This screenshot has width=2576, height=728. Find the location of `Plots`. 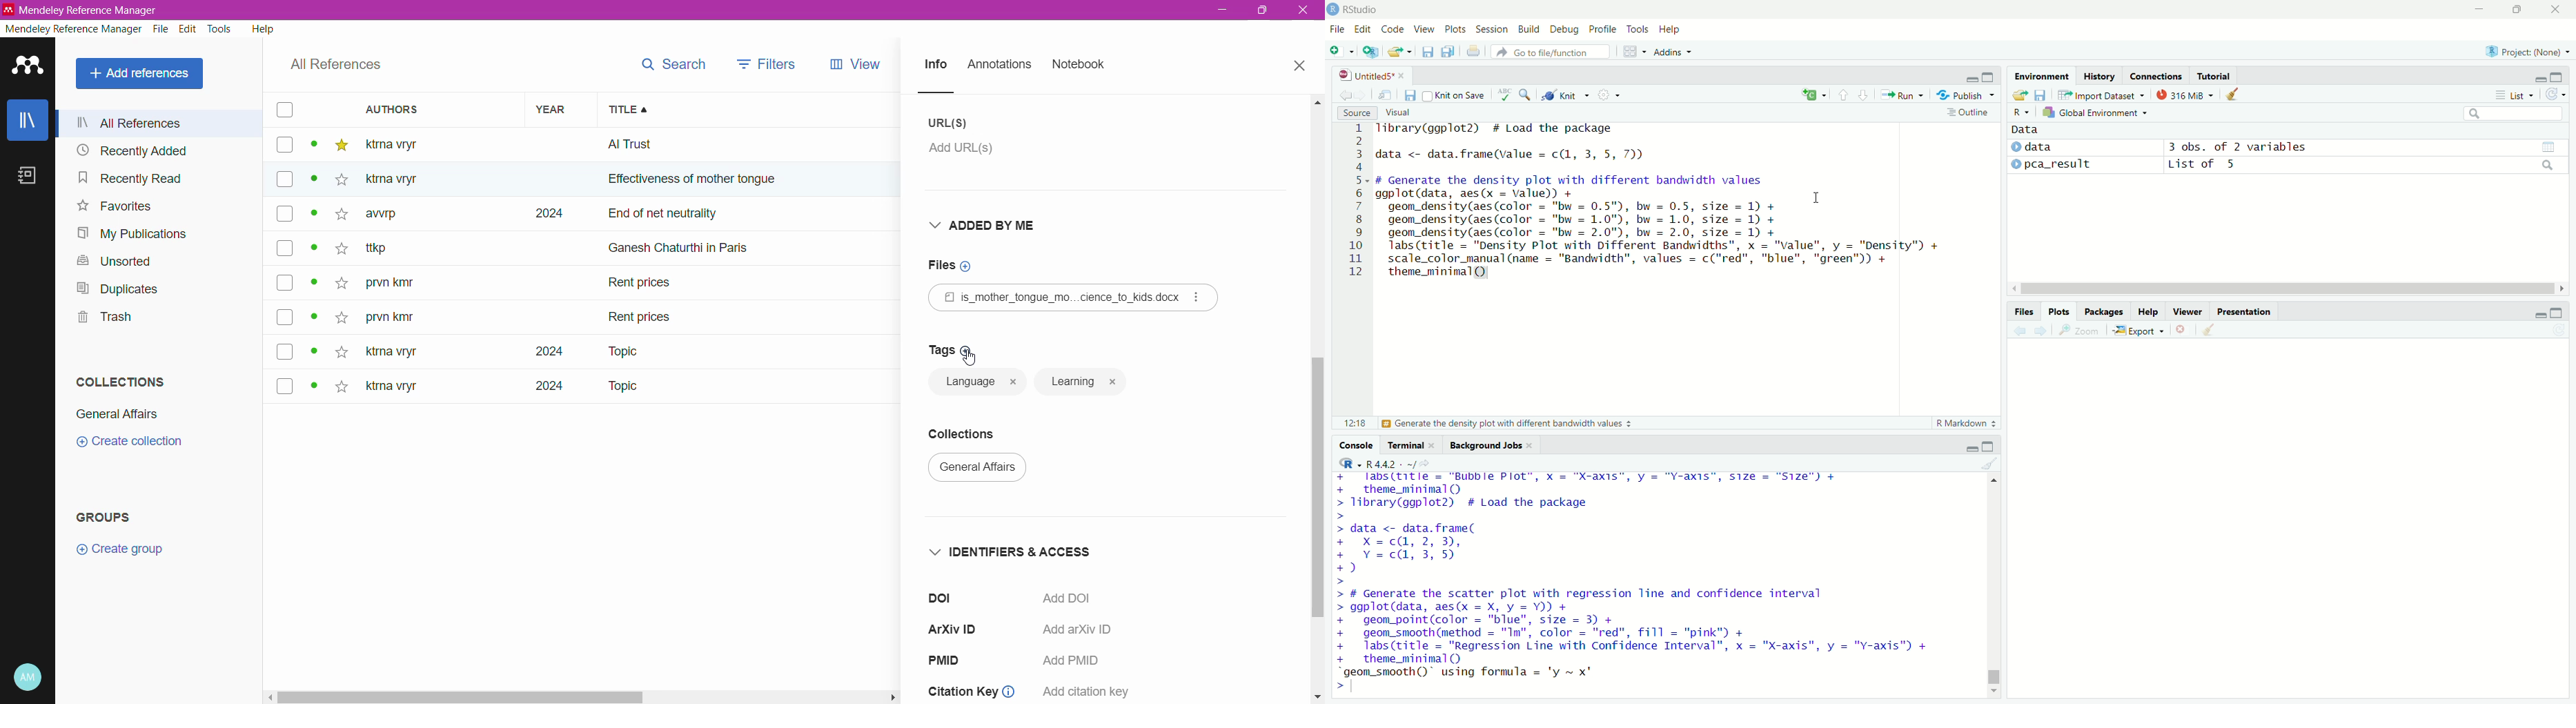

Plots is located at coordinates (2058, 312).